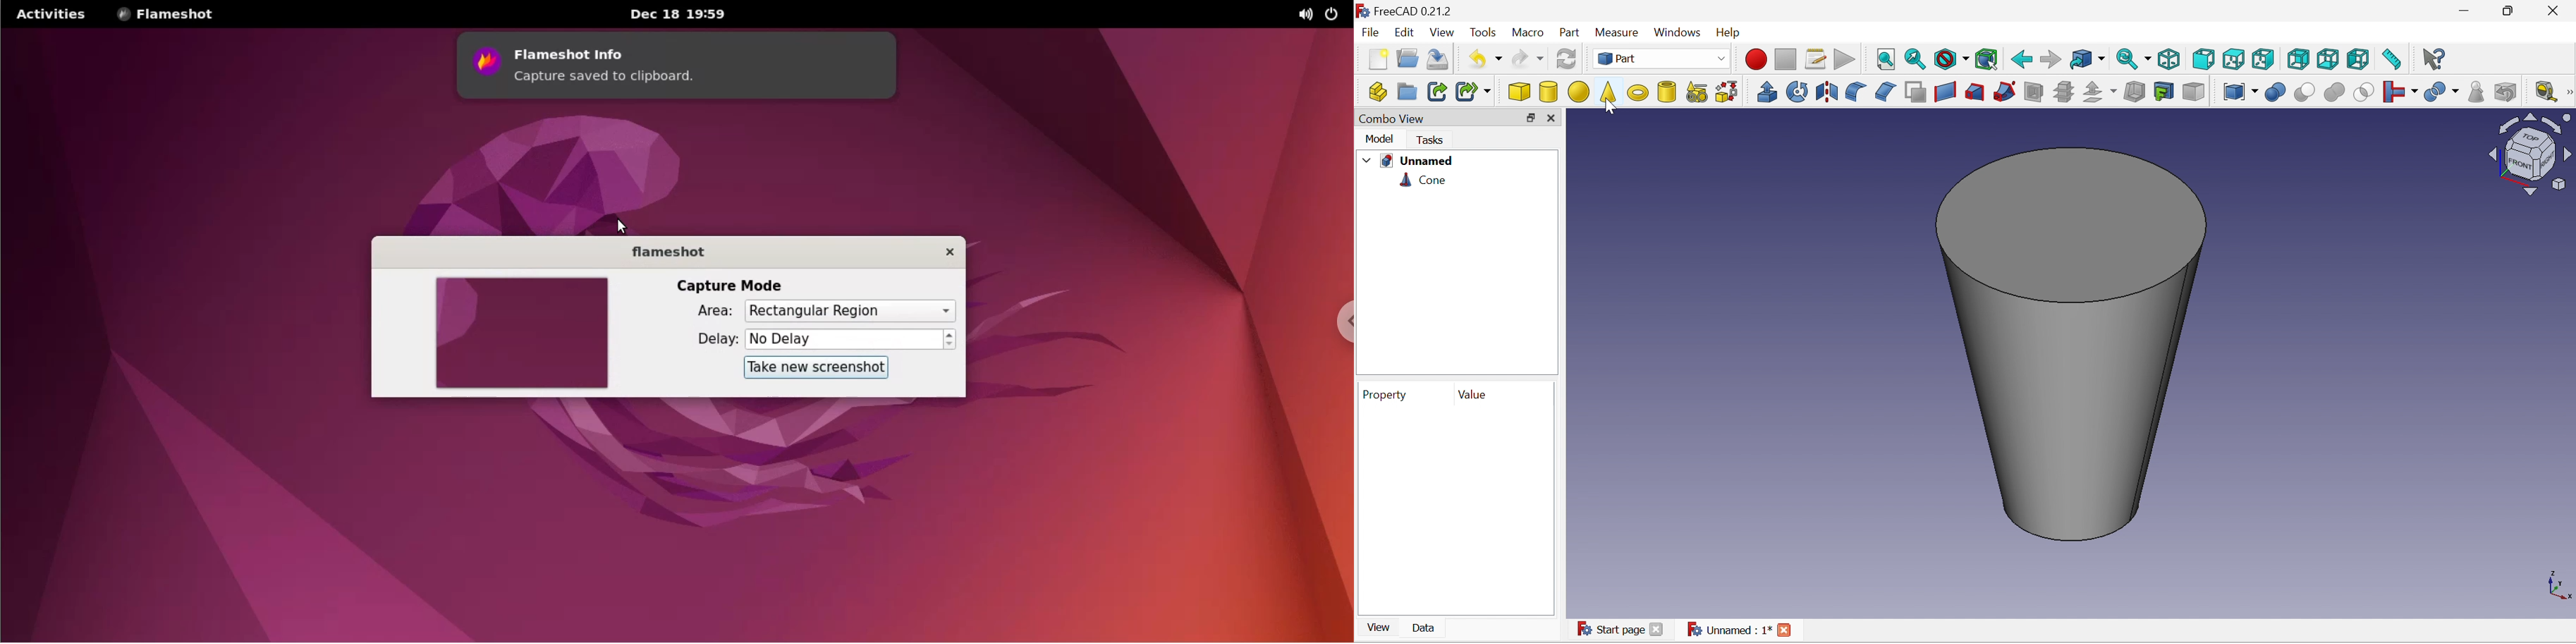 This screenshot has width=2576, height=644. I want to click on Back, so click(2022, 60).